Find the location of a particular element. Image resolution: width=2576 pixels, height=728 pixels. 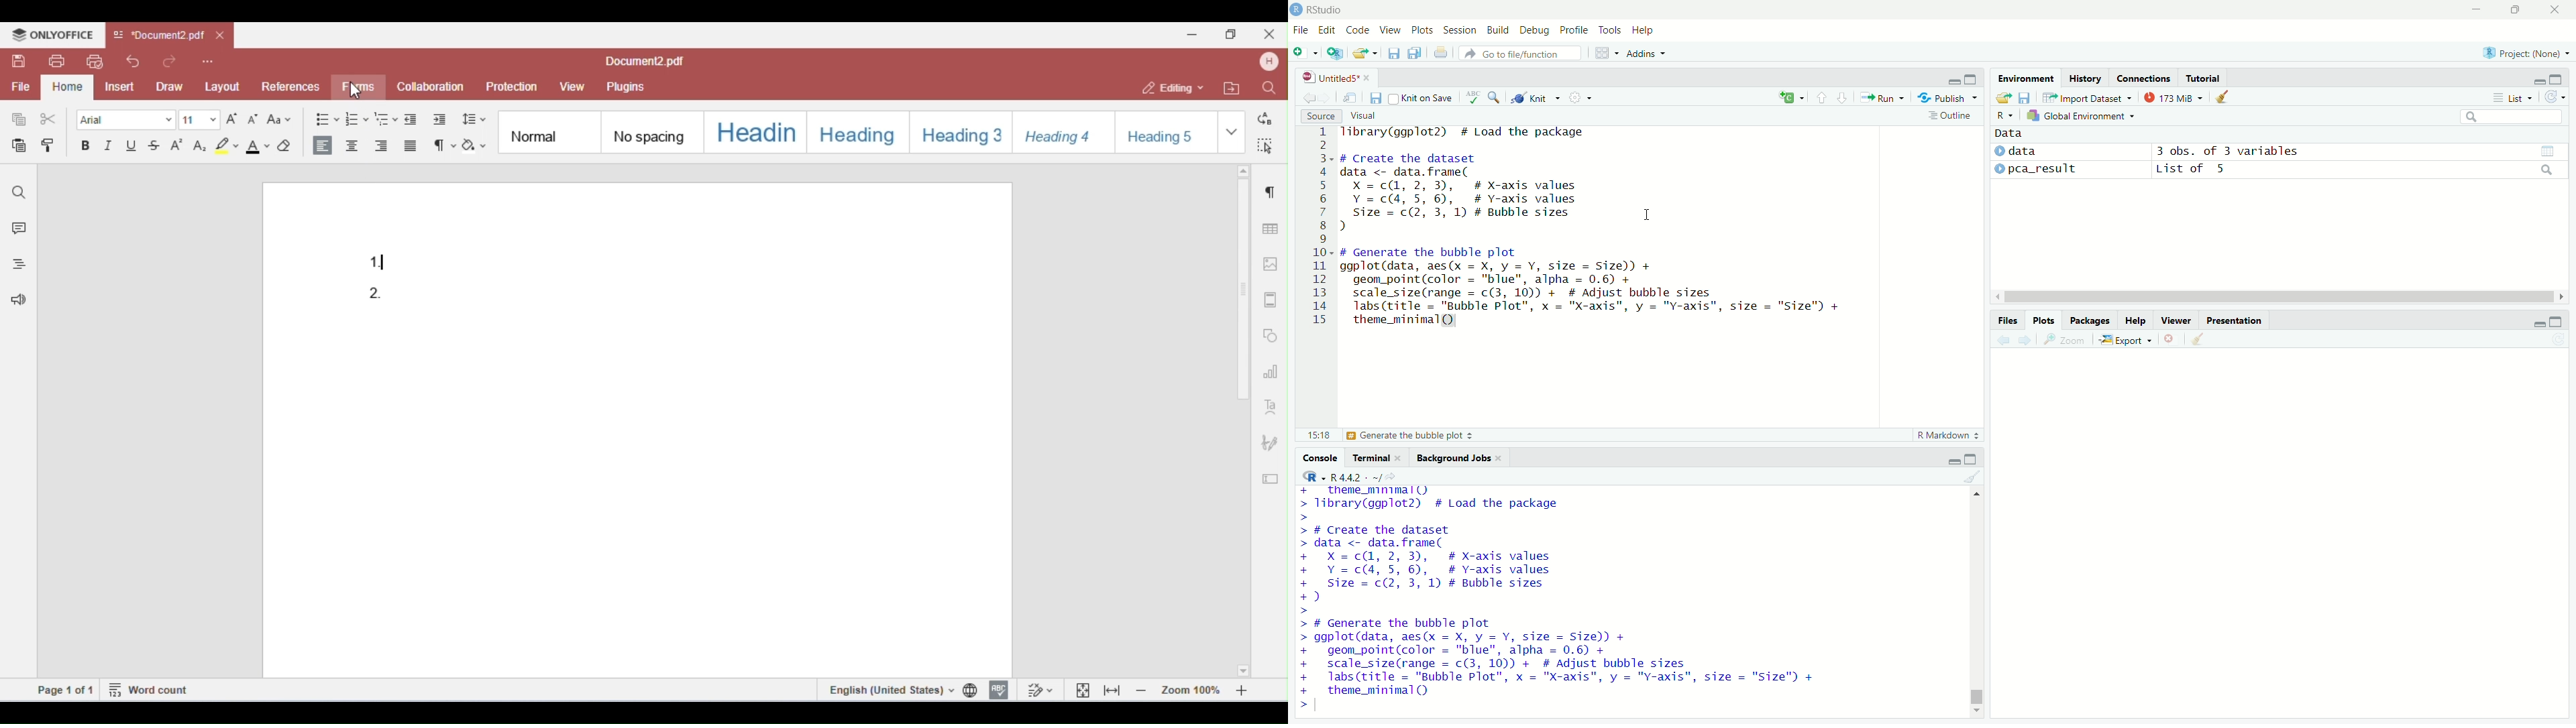

source is located at coordinates (1321, 116).